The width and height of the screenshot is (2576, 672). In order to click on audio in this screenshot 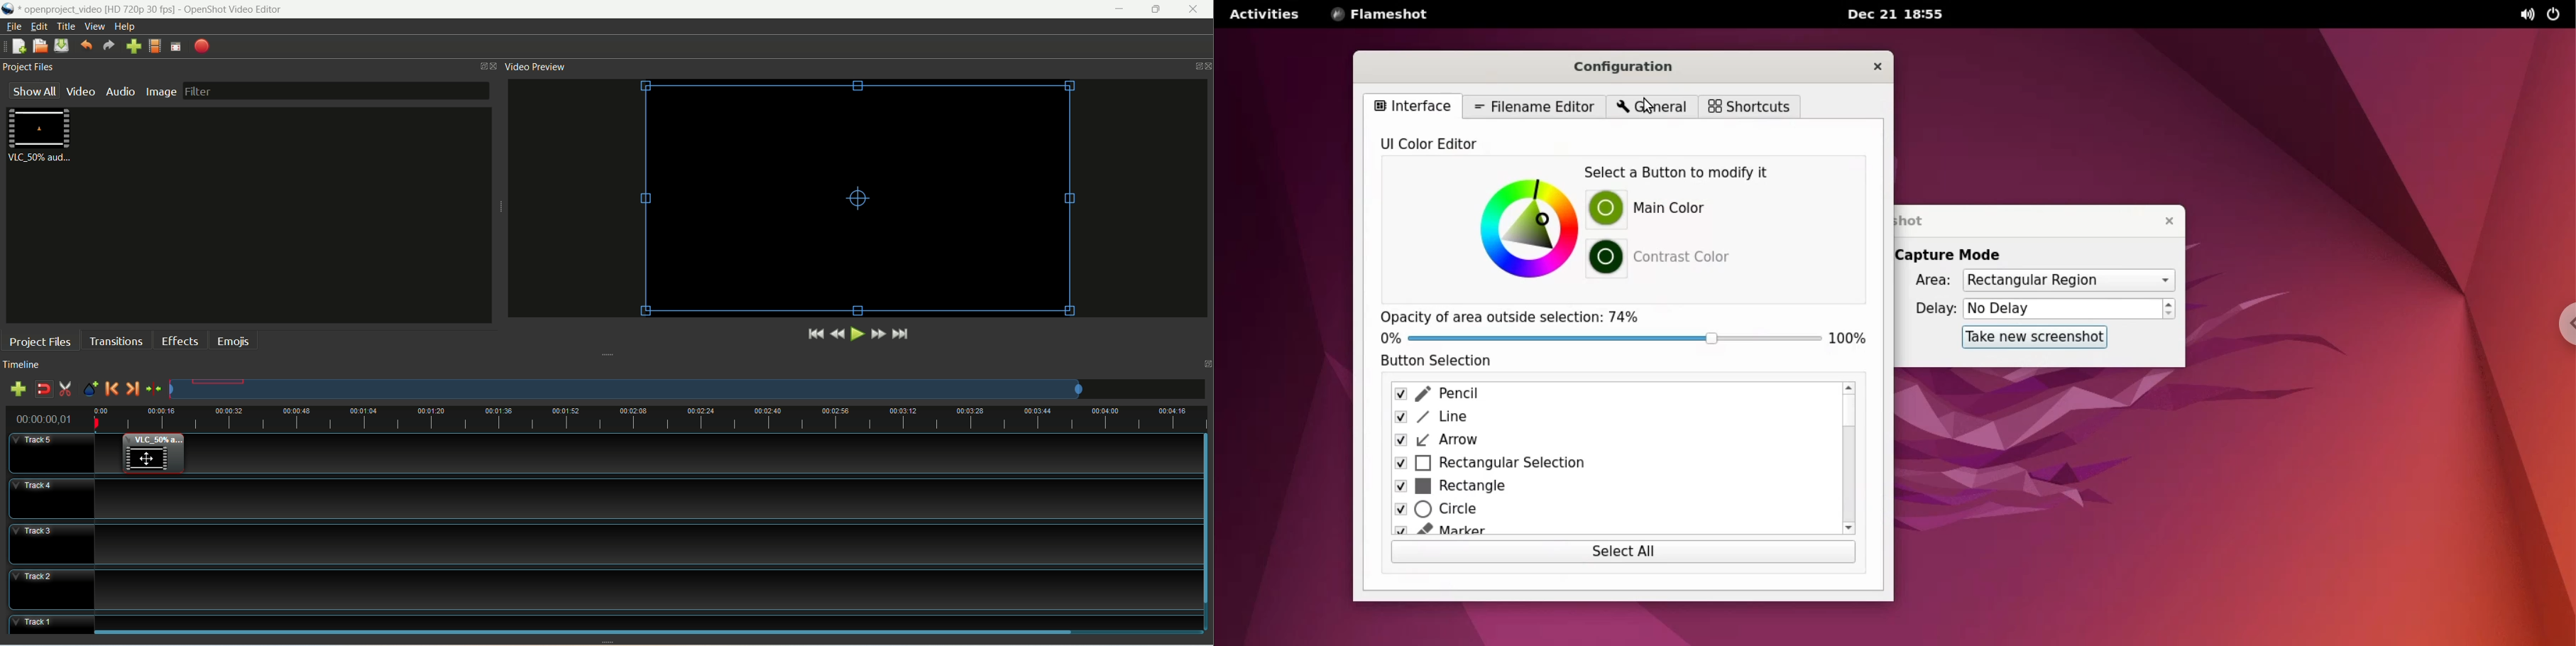, I will do `click(119, 92)`.